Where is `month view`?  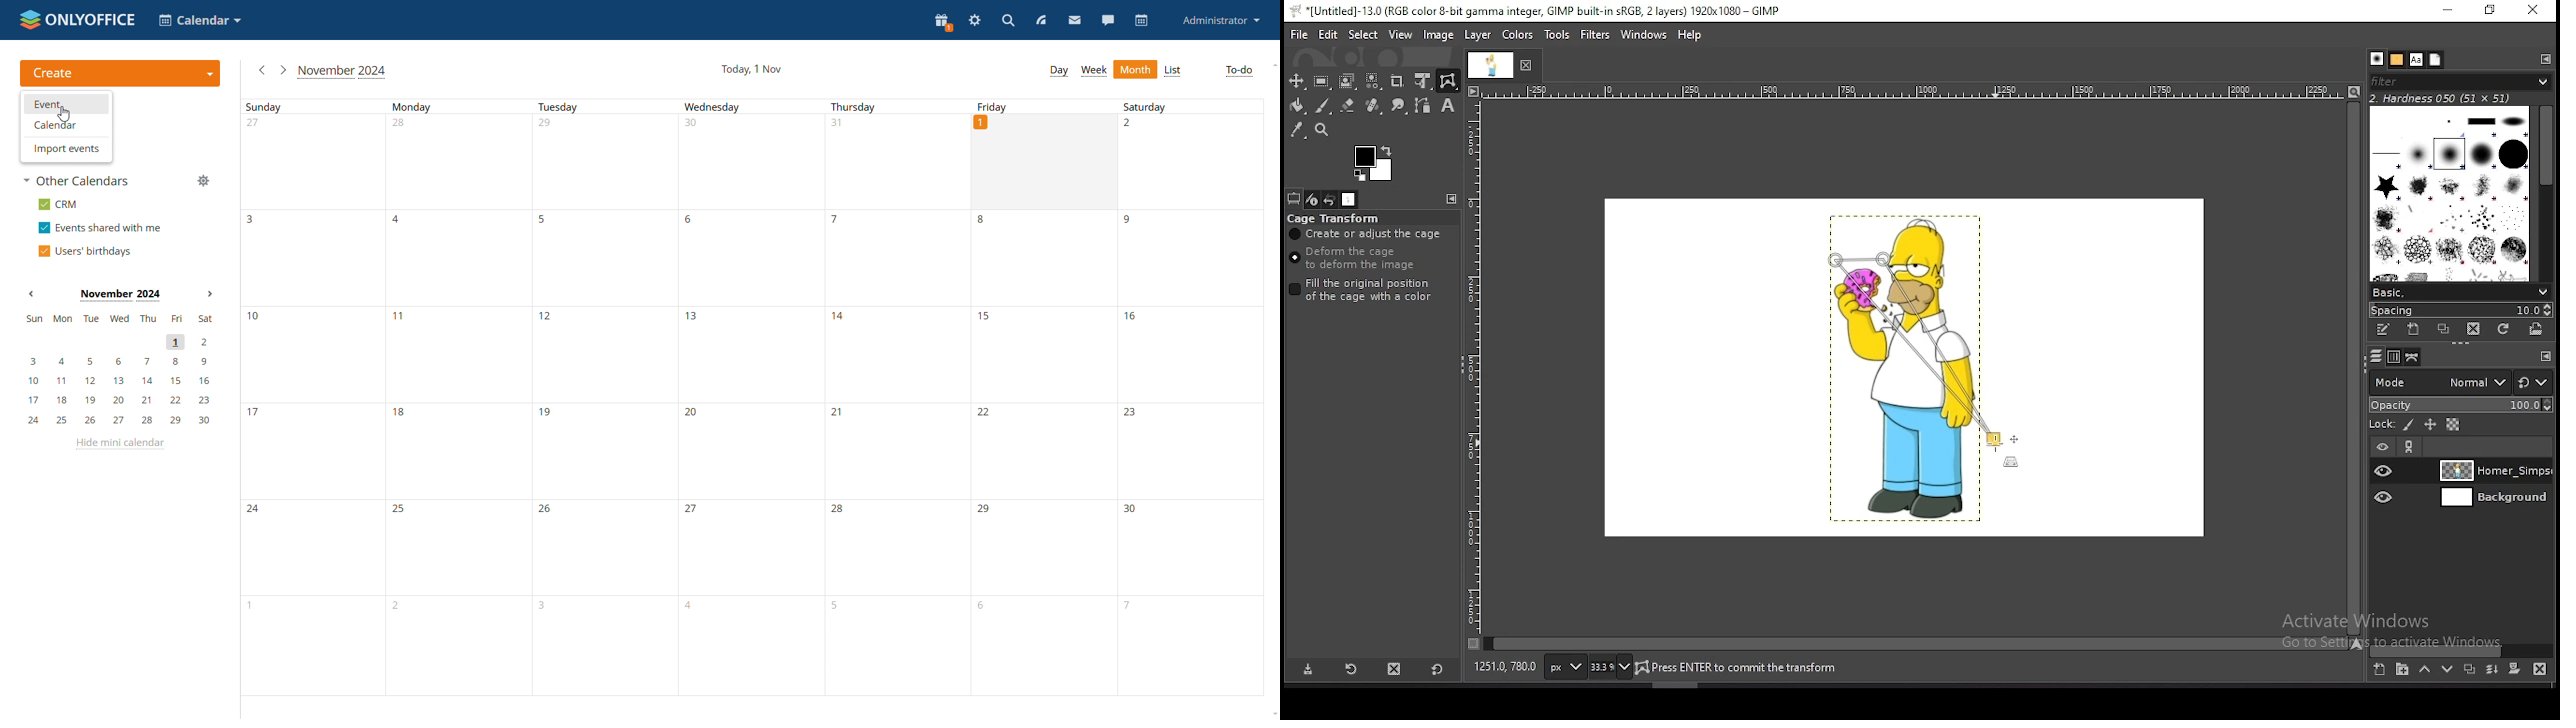
month view is located at coordinates (1136, 68).